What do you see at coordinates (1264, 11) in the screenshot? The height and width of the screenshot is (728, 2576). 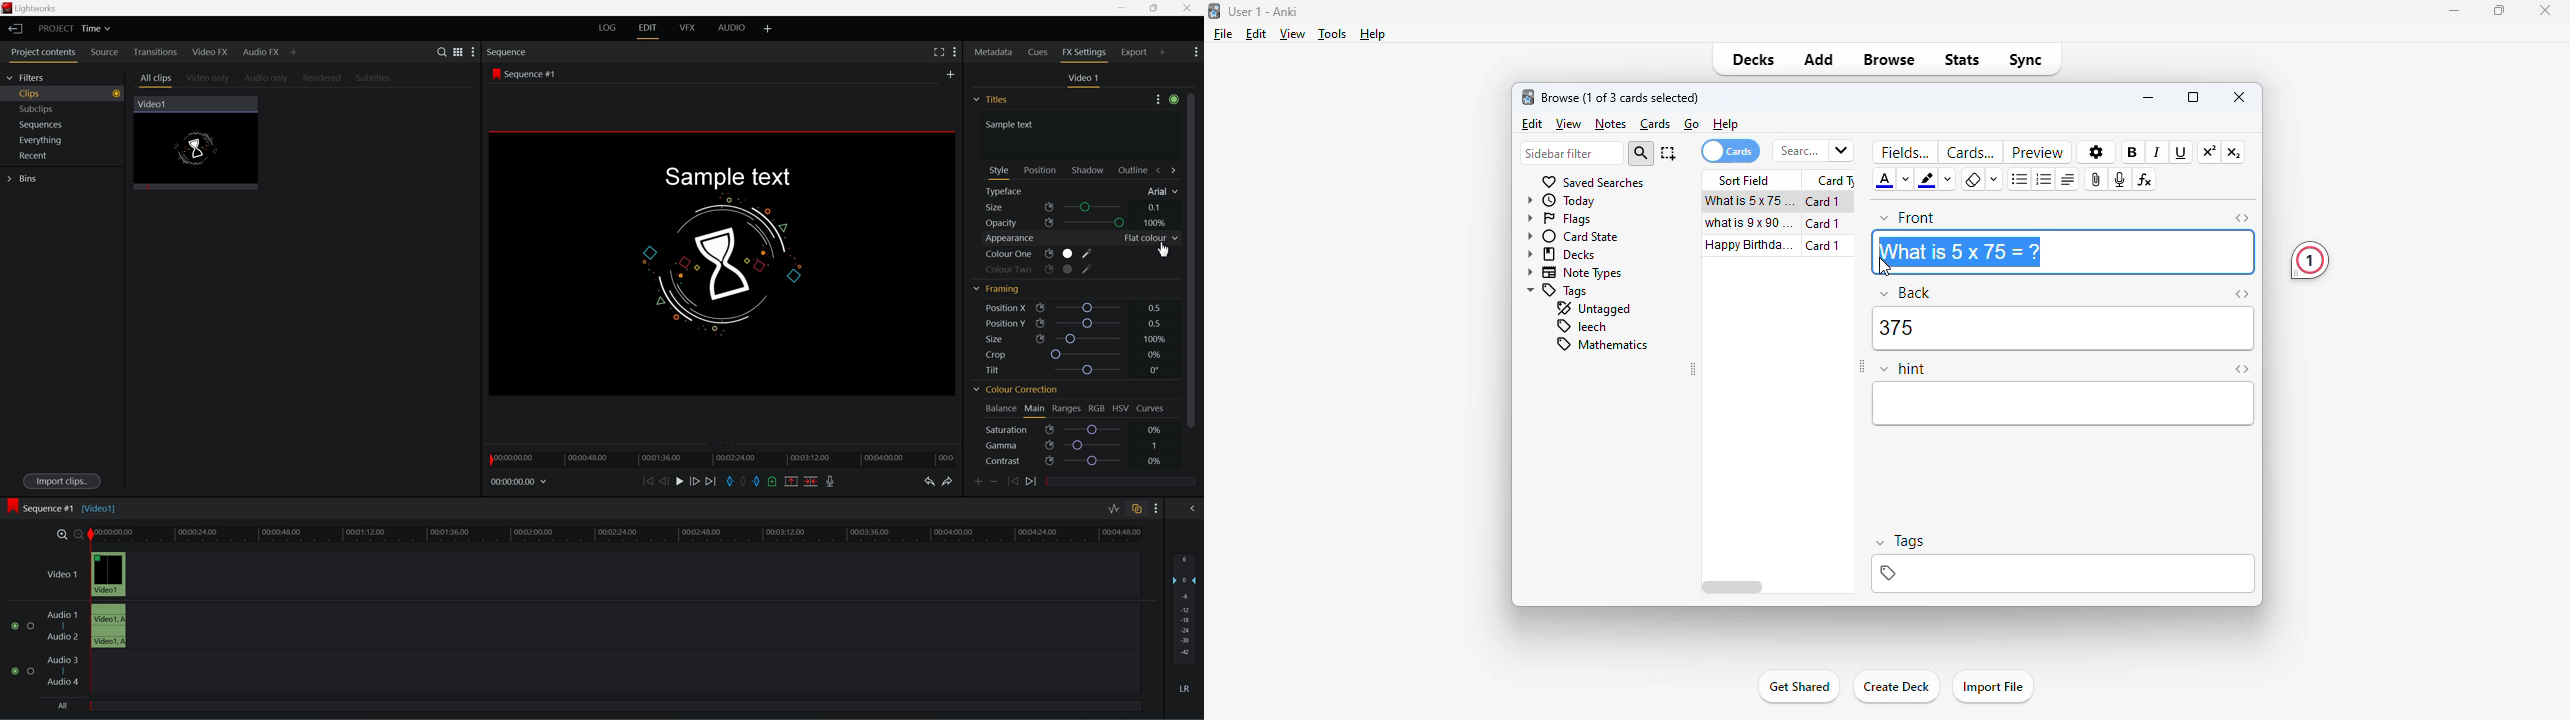 I see `User 1 - Anki` at bounding box center [1264, 11].